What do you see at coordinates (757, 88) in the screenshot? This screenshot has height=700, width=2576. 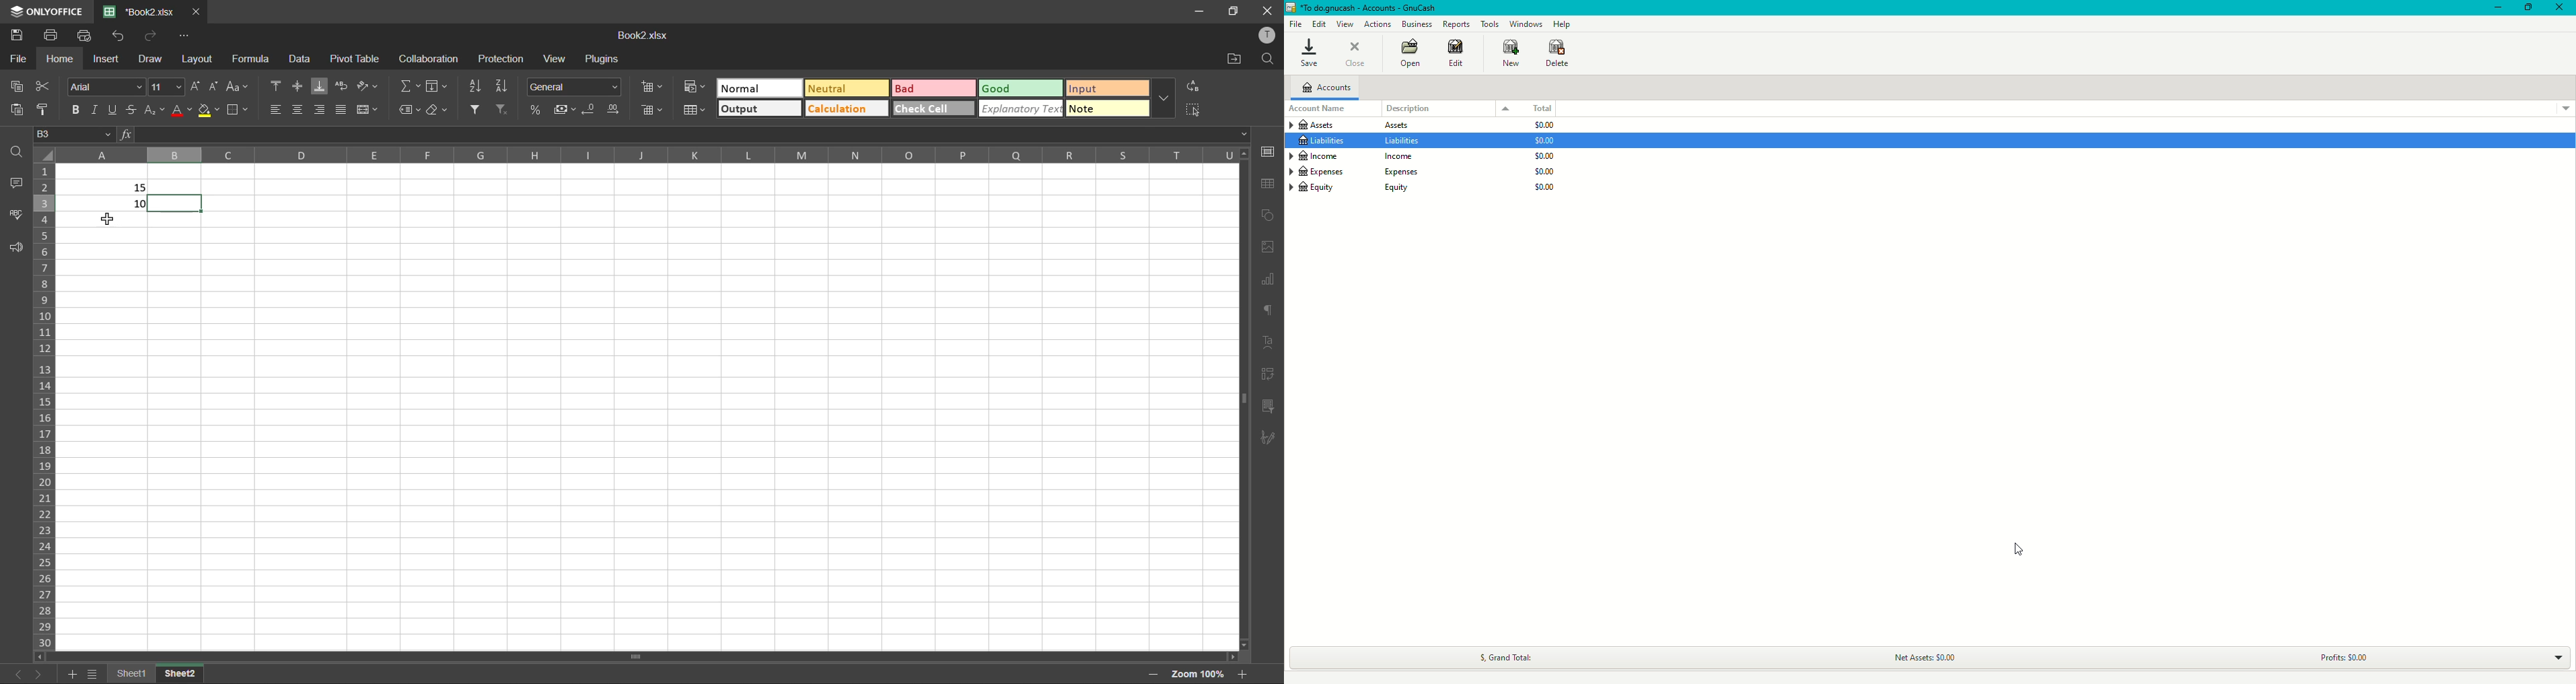 I see `normal` at bounding box center [757, 88].